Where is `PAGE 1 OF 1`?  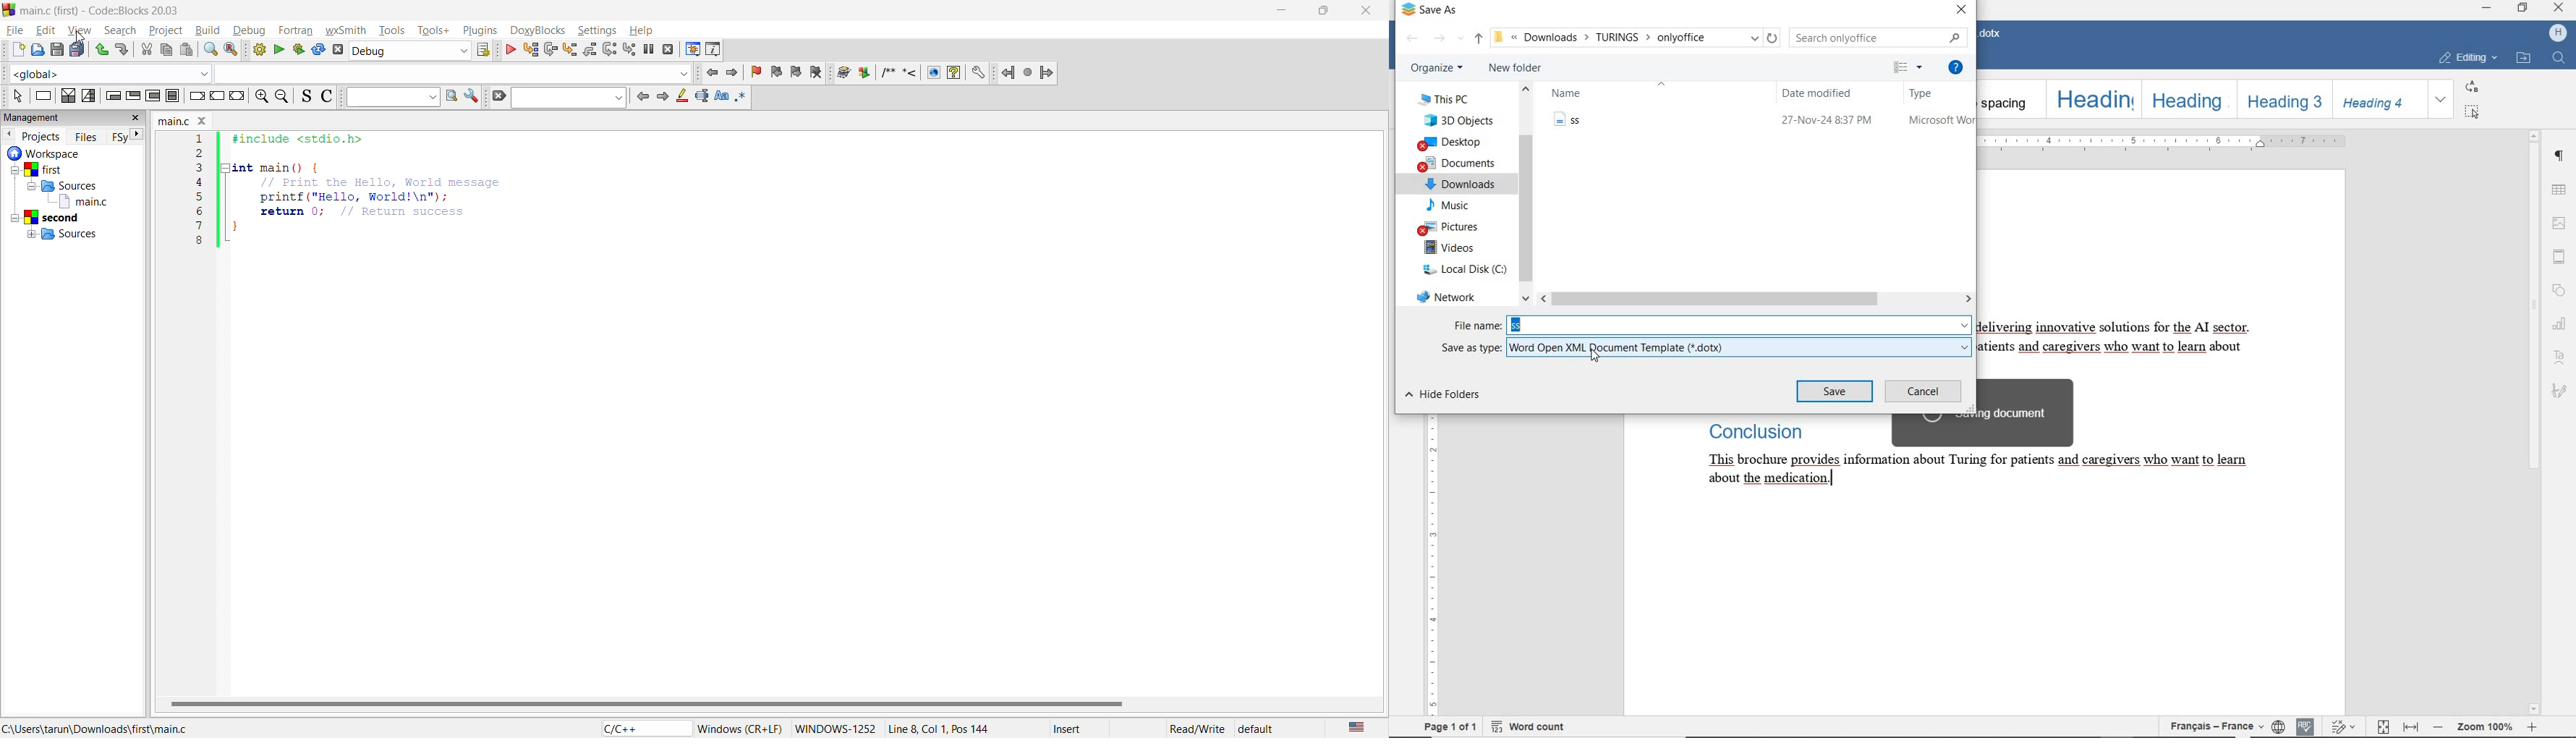 PAGE 1 OF 1 is located at coordinates (1451, 727).